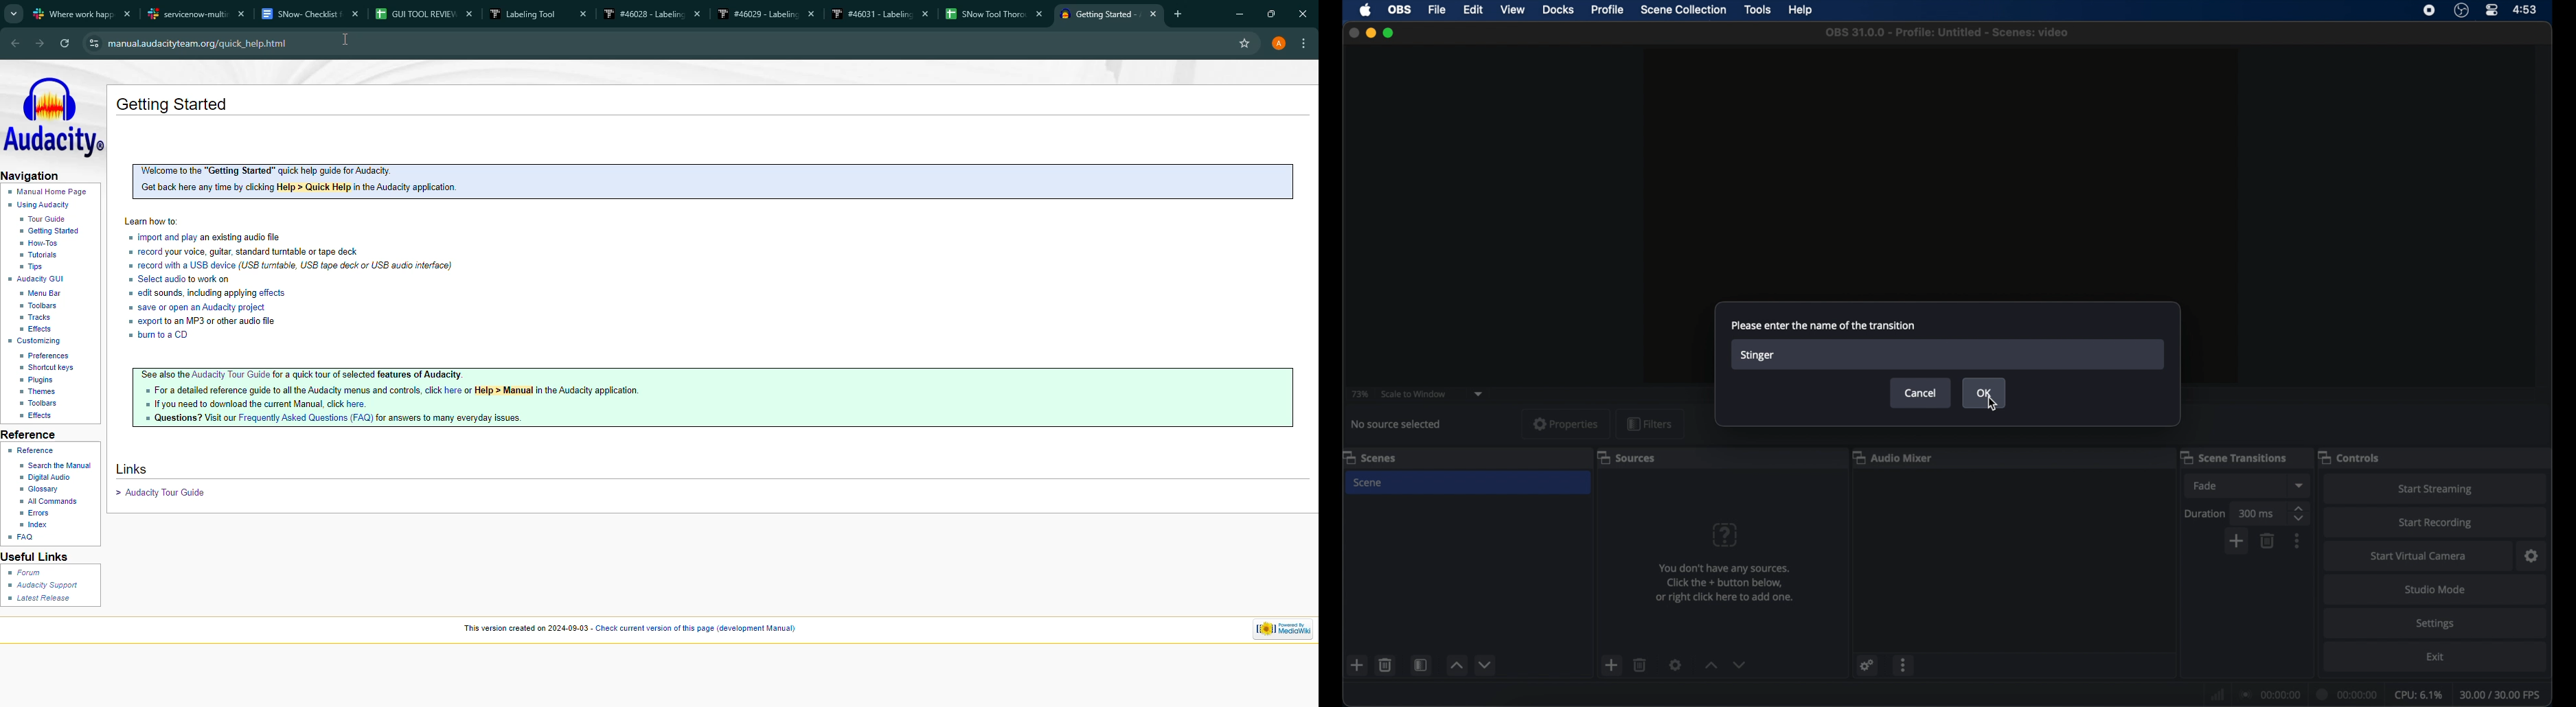  Describe the element at coordinates (1727, 583) in the screenshot. I see `info` at that location.